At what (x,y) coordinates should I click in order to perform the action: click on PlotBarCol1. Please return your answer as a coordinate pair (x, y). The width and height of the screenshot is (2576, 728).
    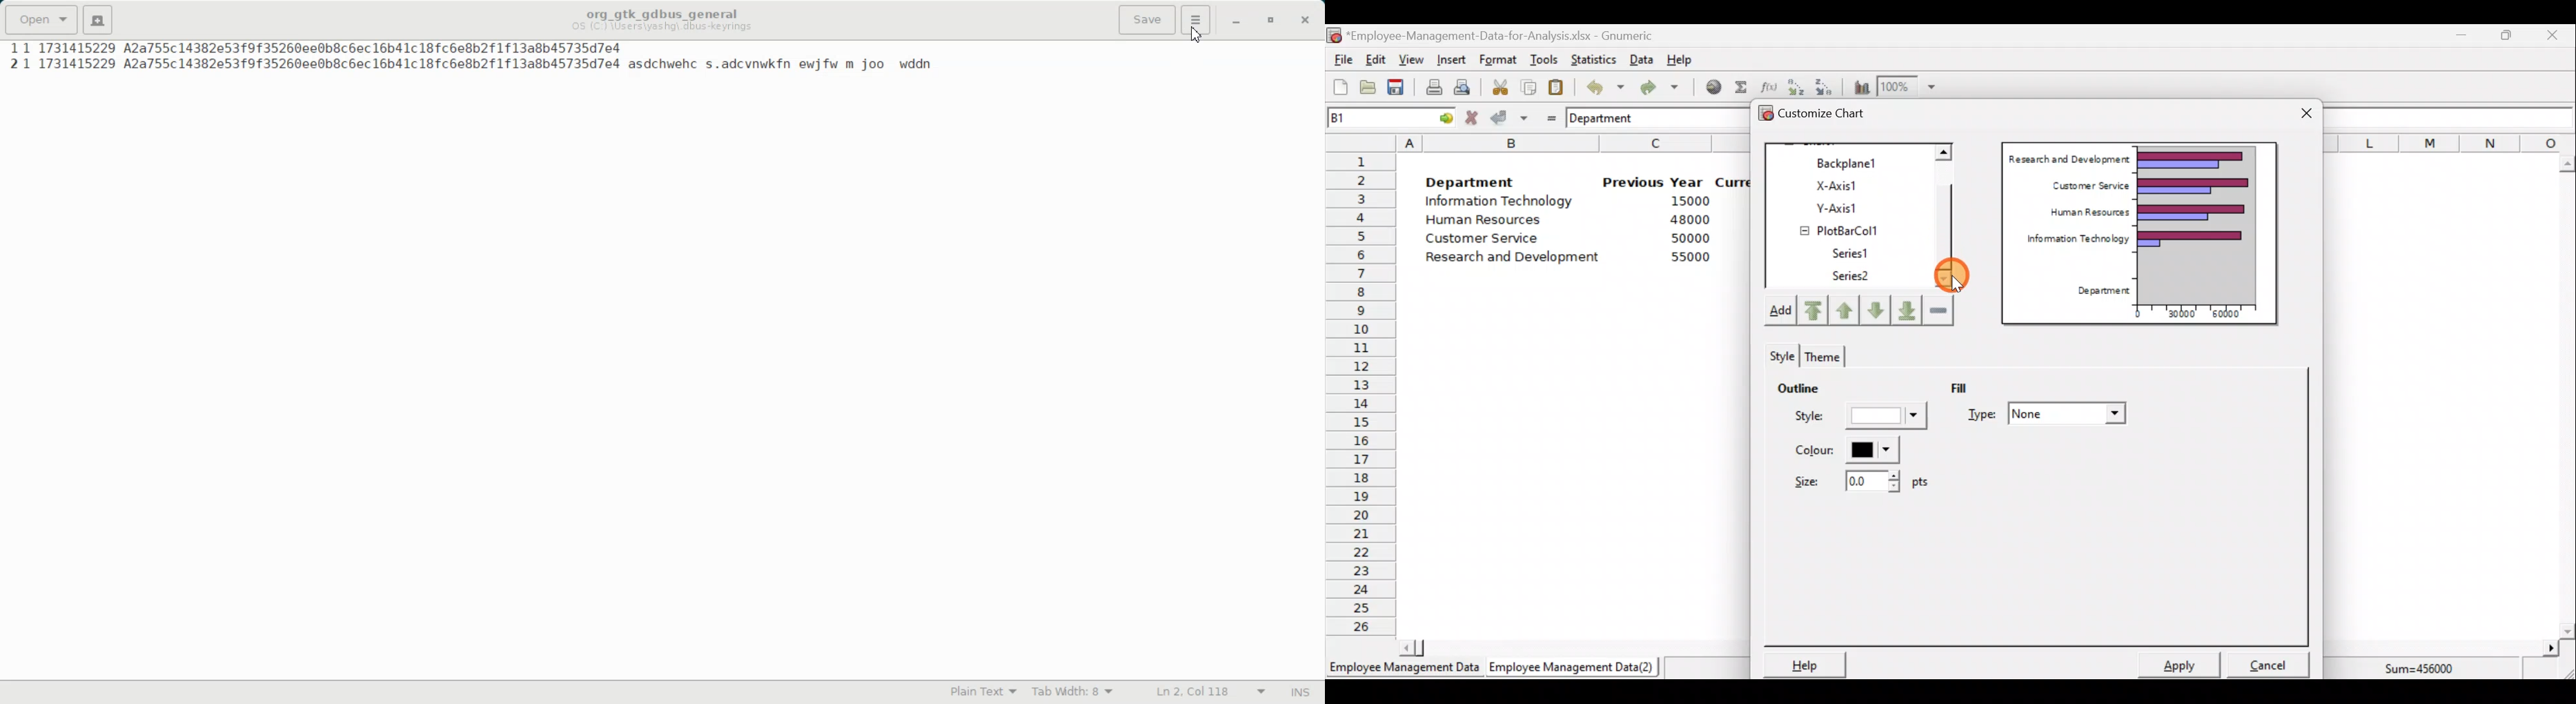
    Looking at the image, I should click on (1851, 227).